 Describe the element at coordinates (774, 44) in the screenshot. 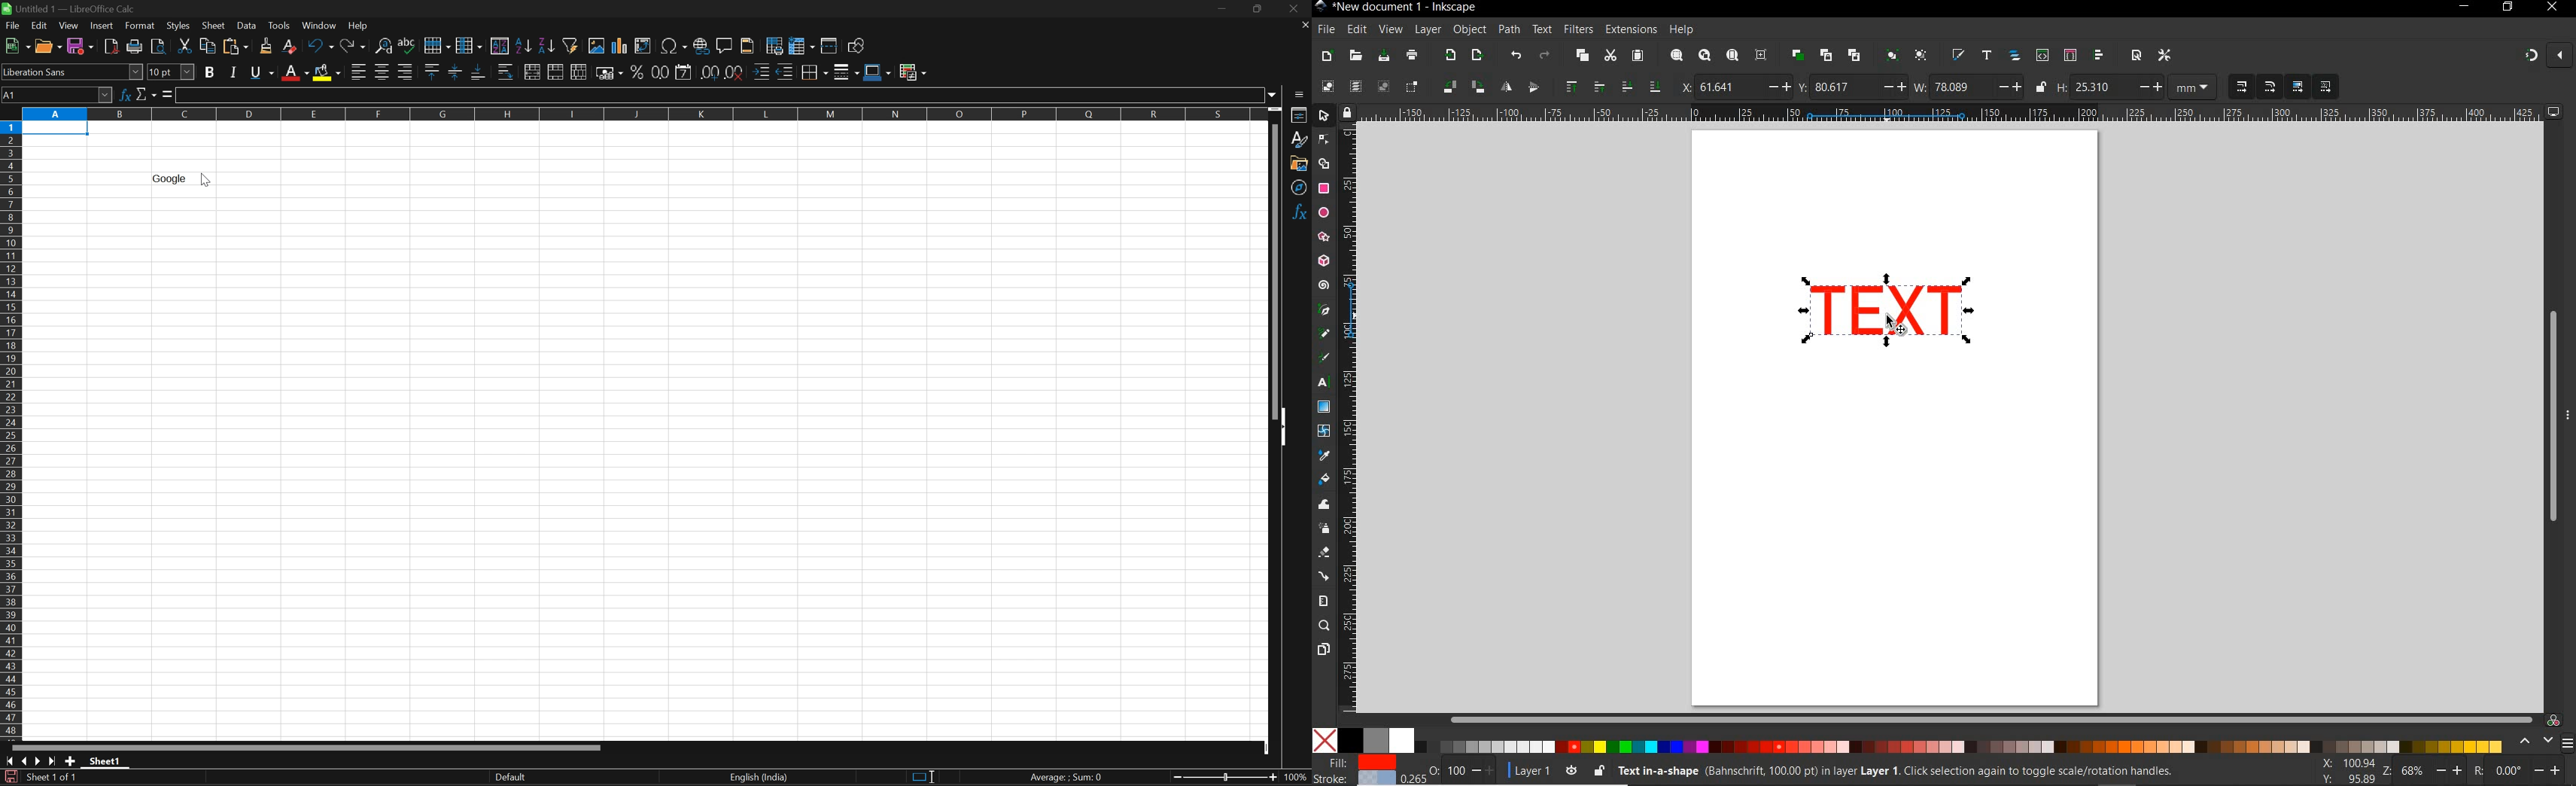

I see `Define print area` at that location.